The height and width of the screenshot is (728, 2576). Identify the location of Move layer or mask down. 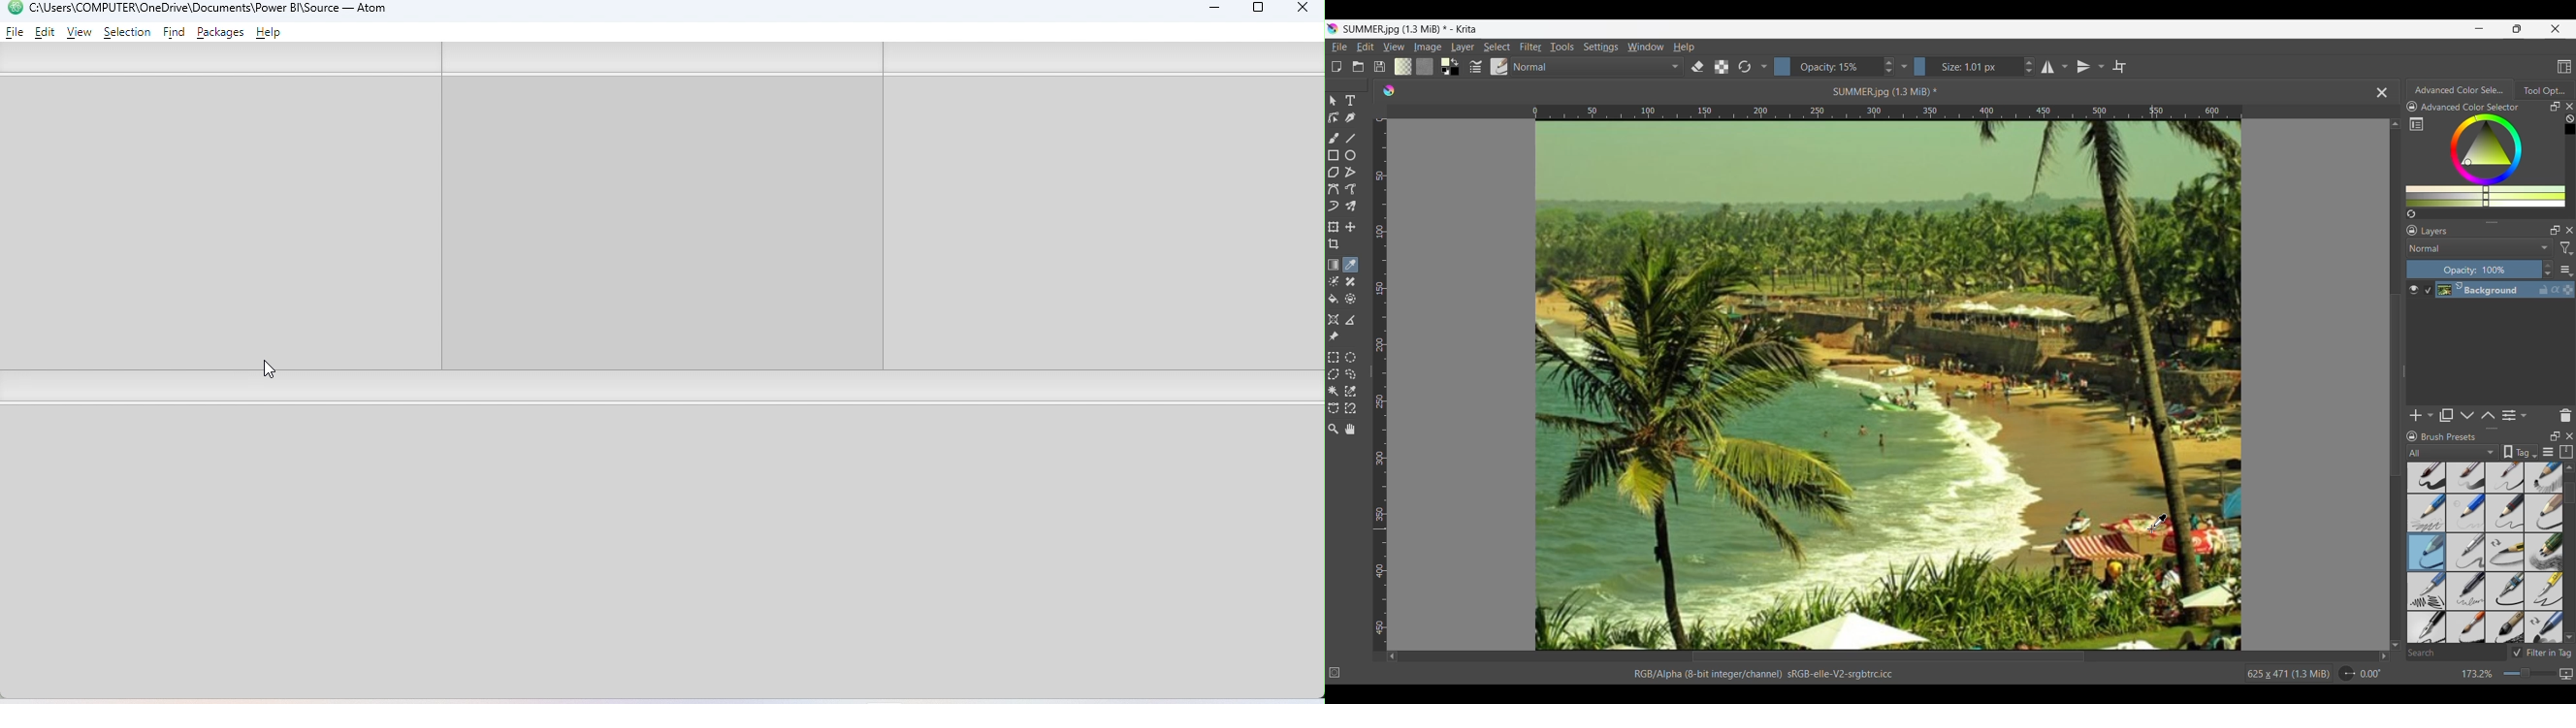
(2468, 416).